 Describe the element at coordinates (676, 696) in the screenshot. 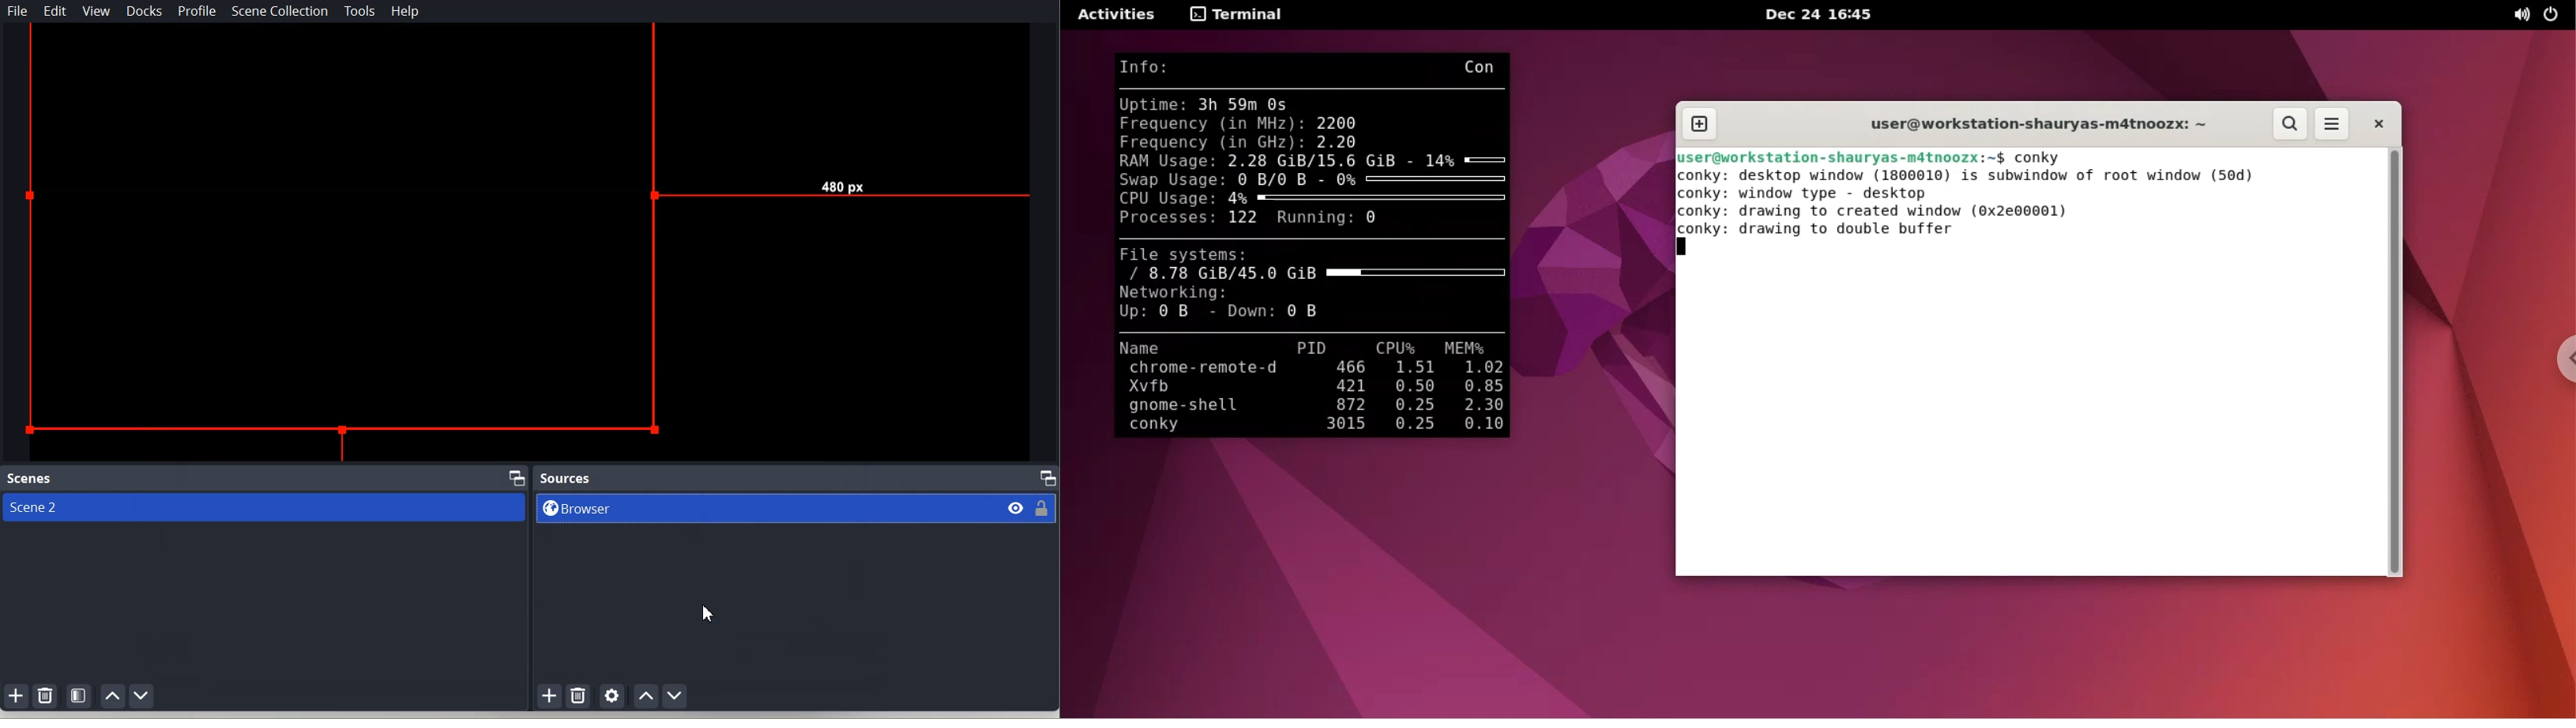

I see `Move source down` at that location.